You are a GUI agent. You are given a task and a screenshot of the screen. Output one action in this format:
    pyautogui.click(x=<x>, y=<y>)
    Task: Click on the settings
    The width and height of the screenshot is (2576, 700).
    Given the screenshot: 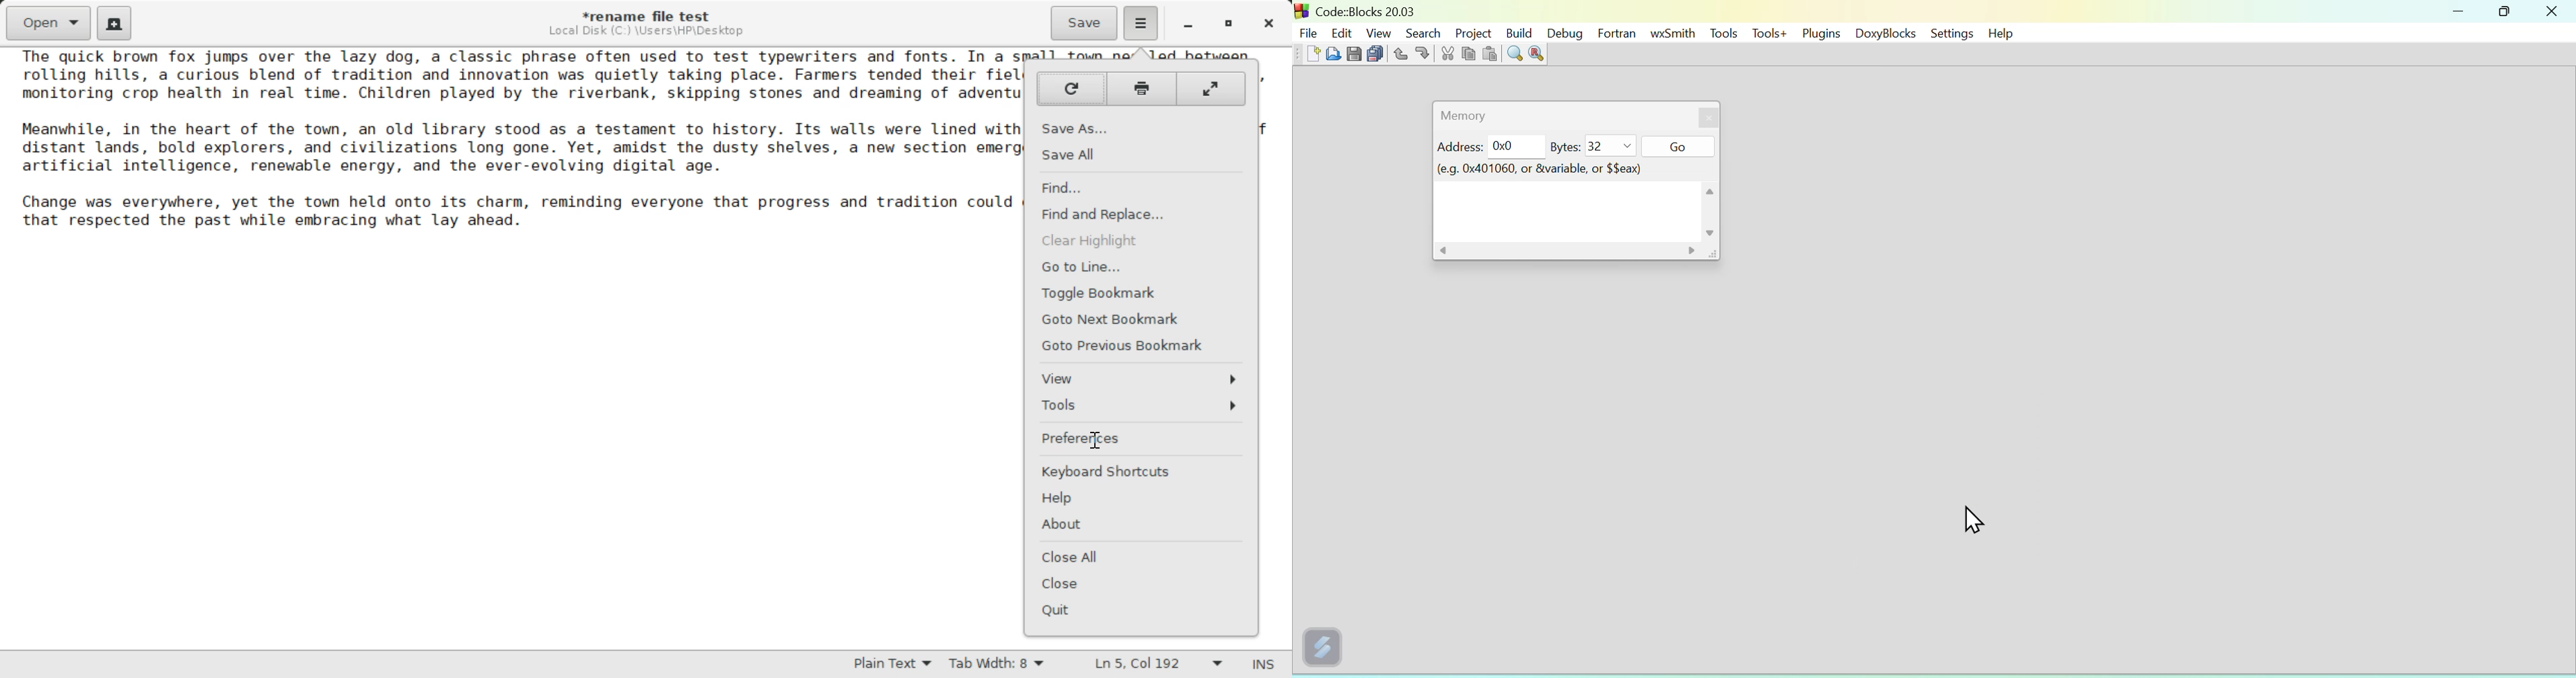 What is the action you would take?
    pyautogui.click(x=1951, y=33)
    